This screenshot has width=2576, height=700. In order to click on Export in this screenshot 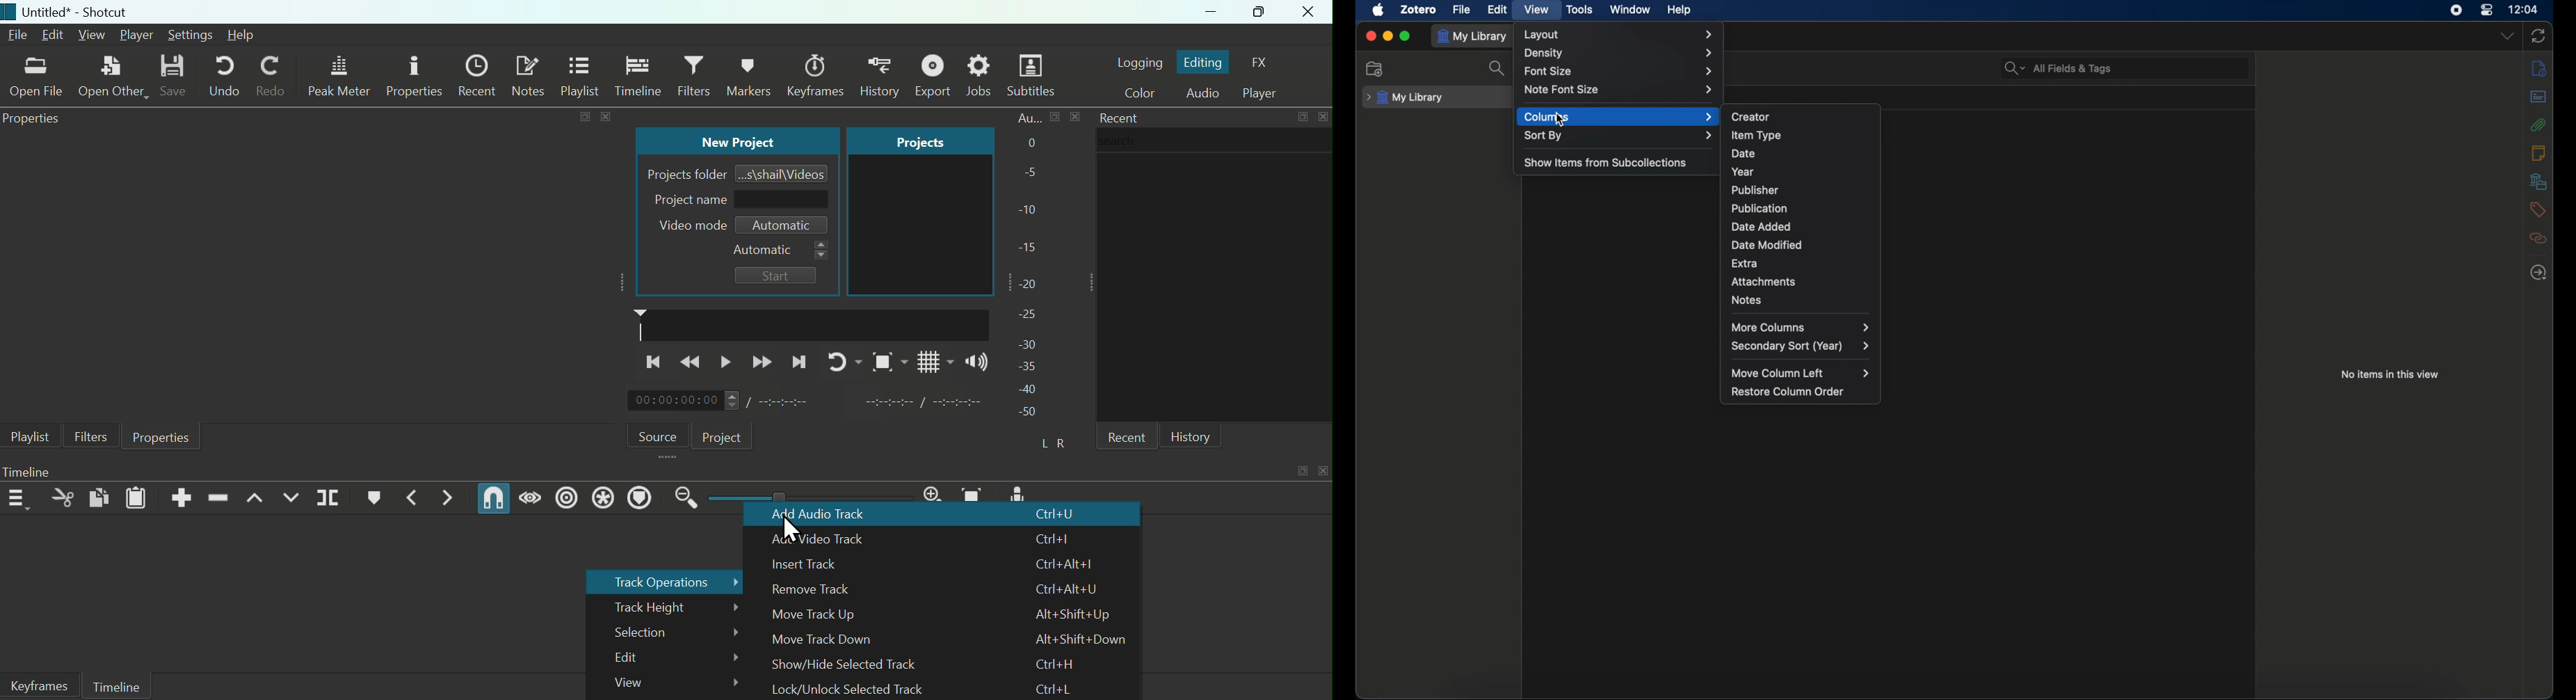, I will do `click(936, 75)`.